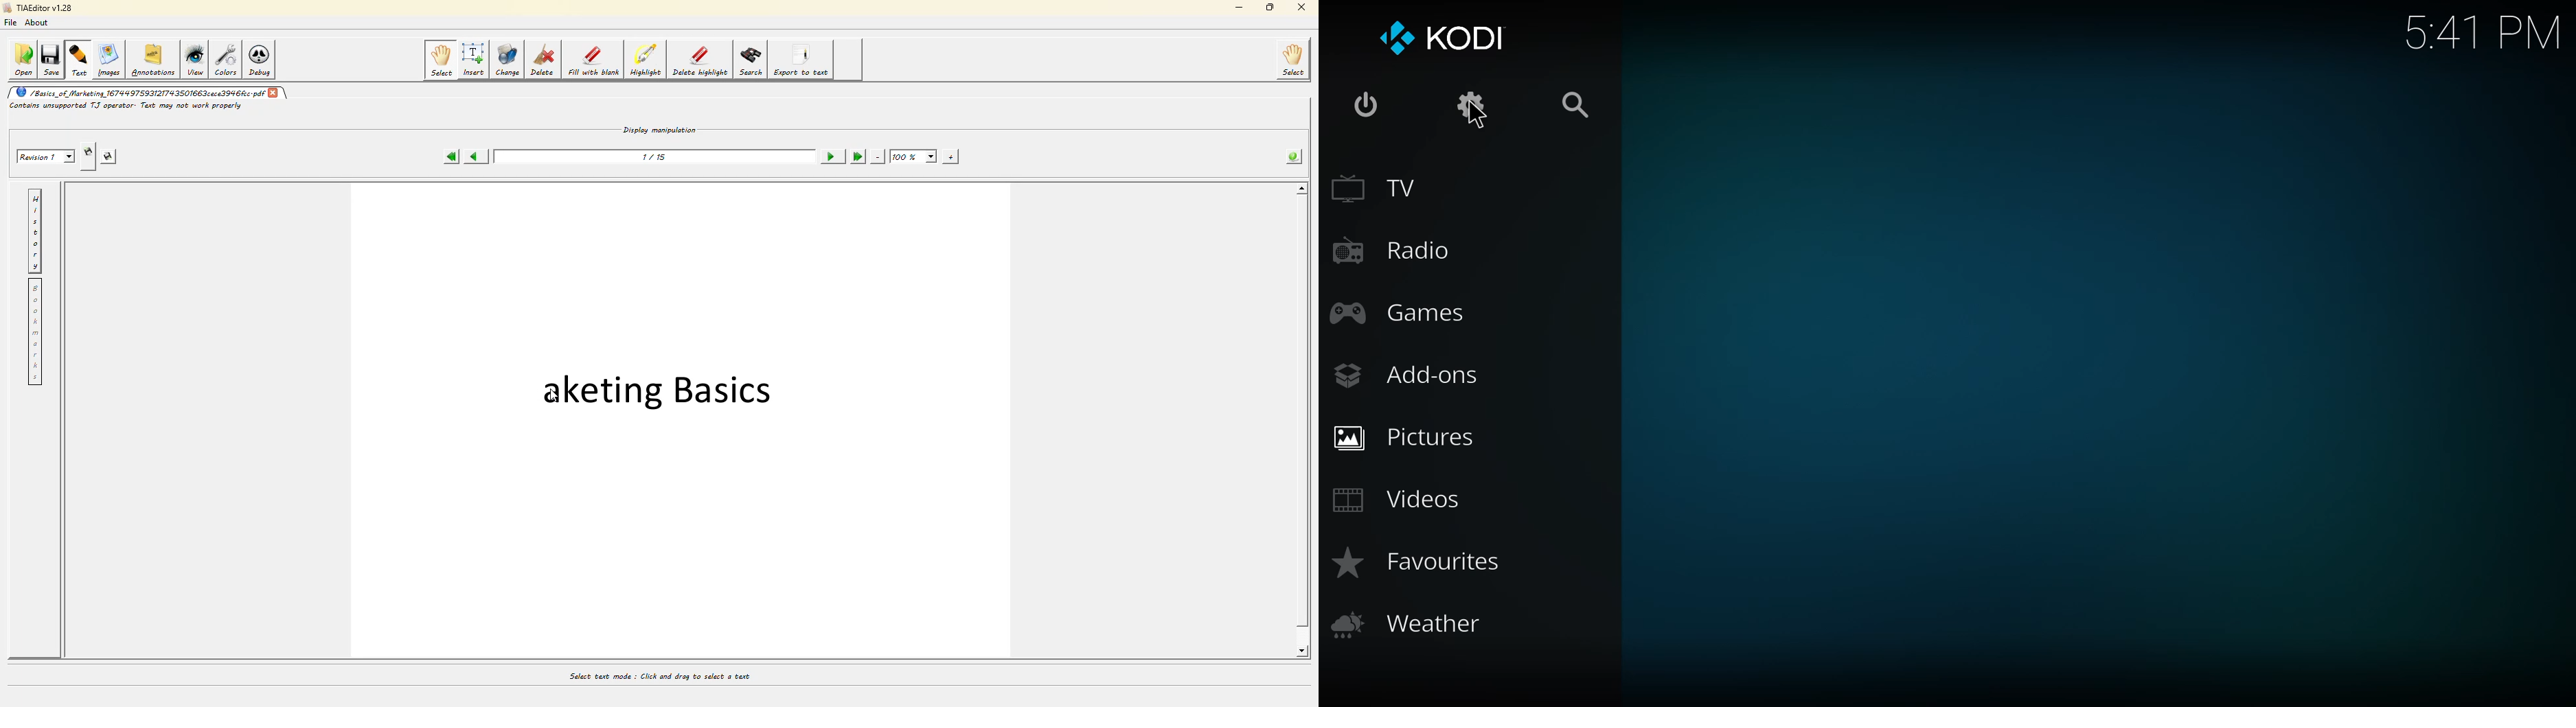  I want to click on pictures, so click(1410, 435).